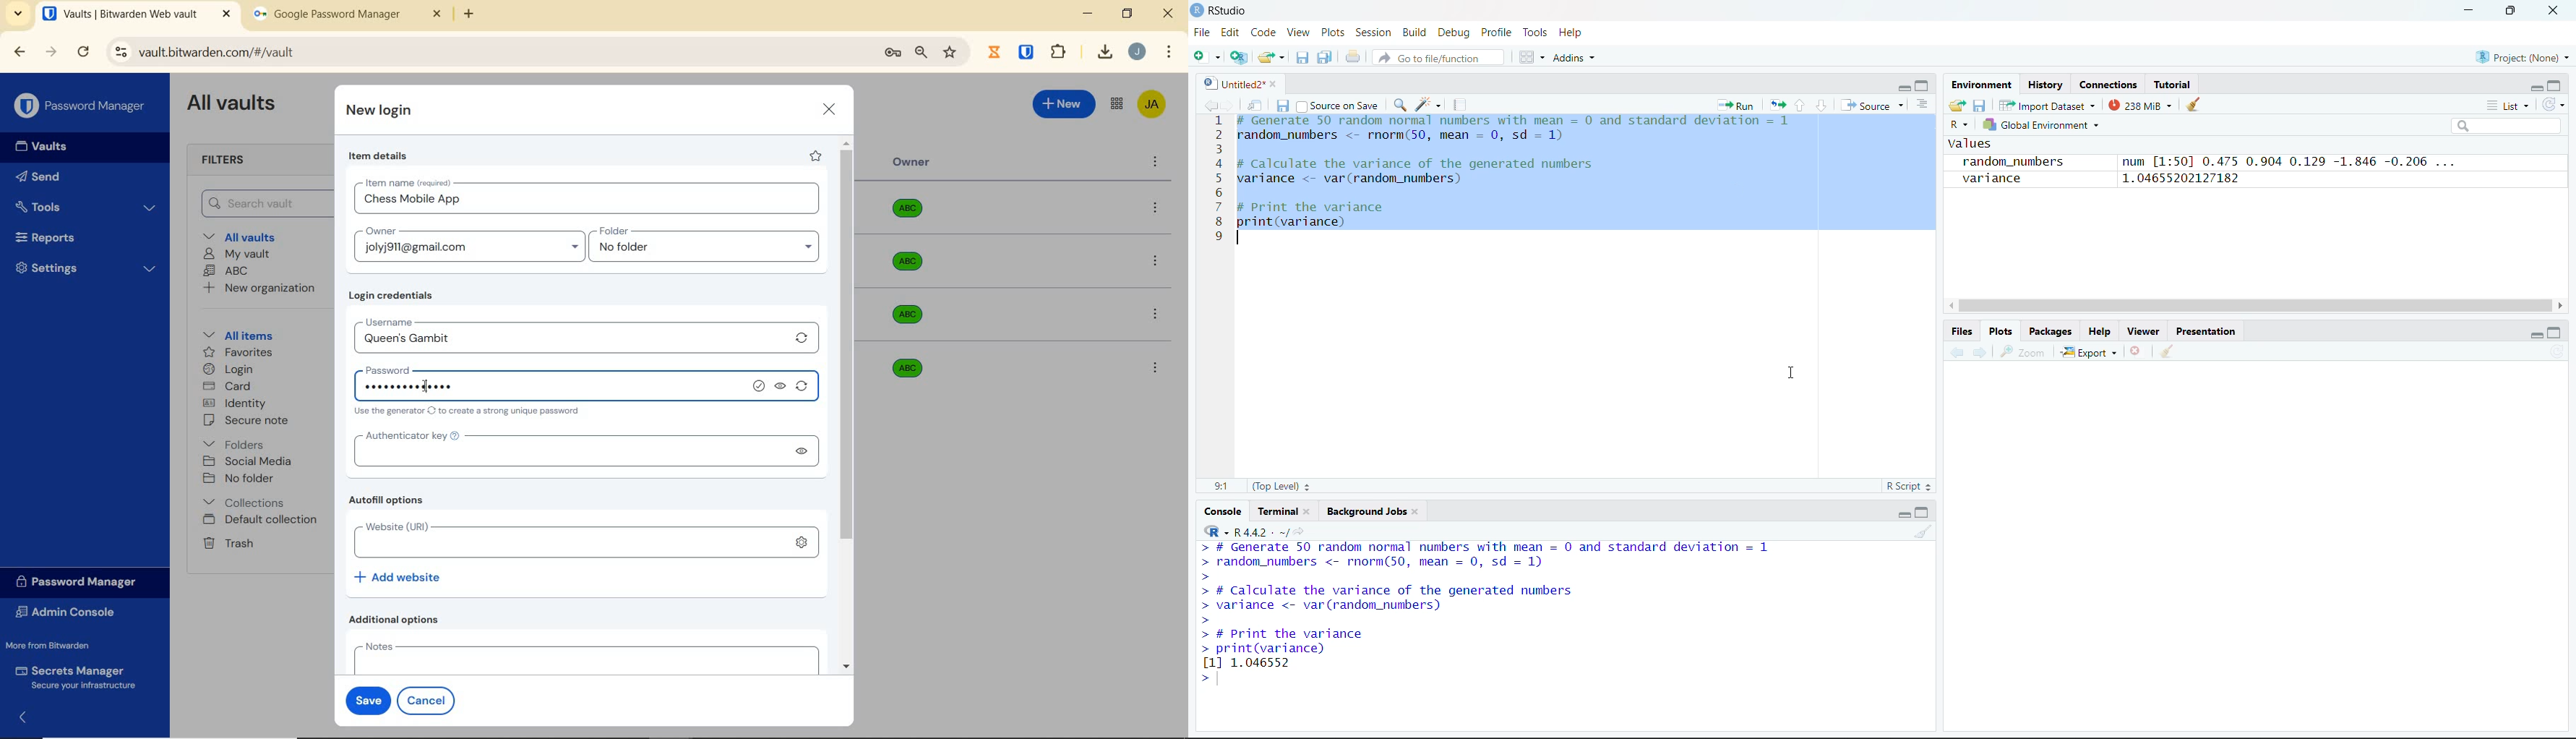  What do you see at coordinates (1239, 57) in the screenshot?
I see `new project ` at bounding box center [1239, 57].